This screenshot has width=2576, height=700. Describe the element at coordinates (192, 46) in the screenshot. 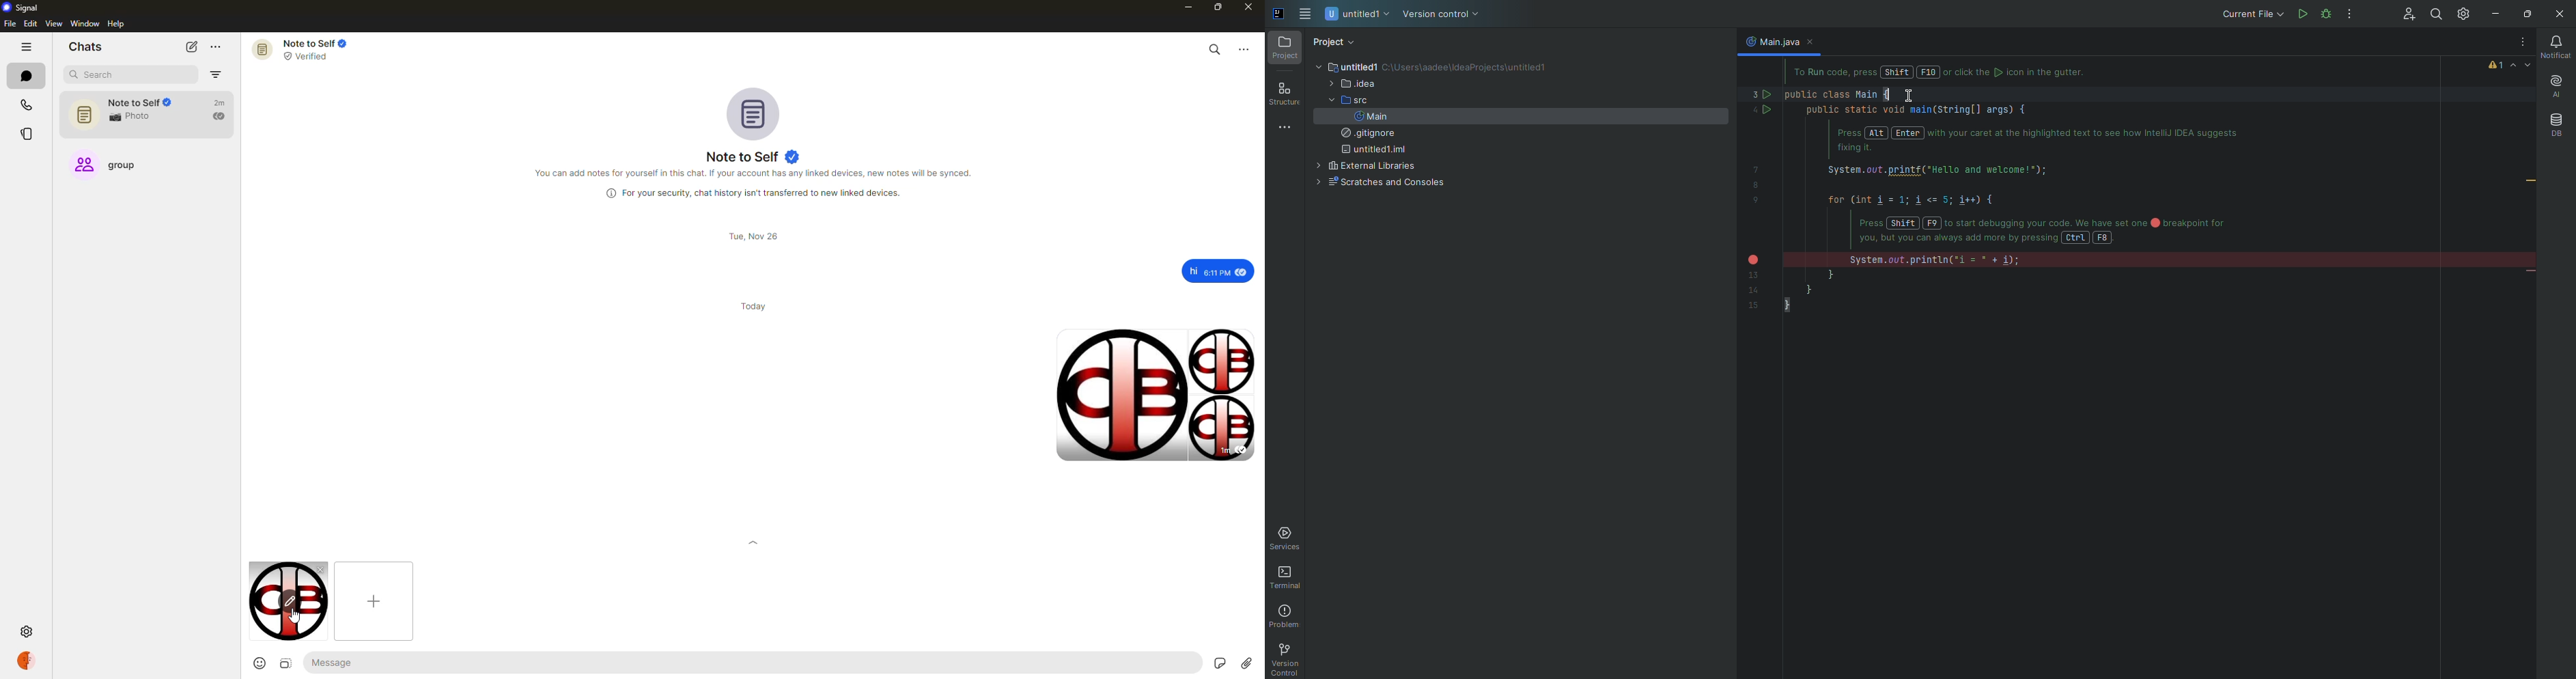

I see `new chat` at that location.